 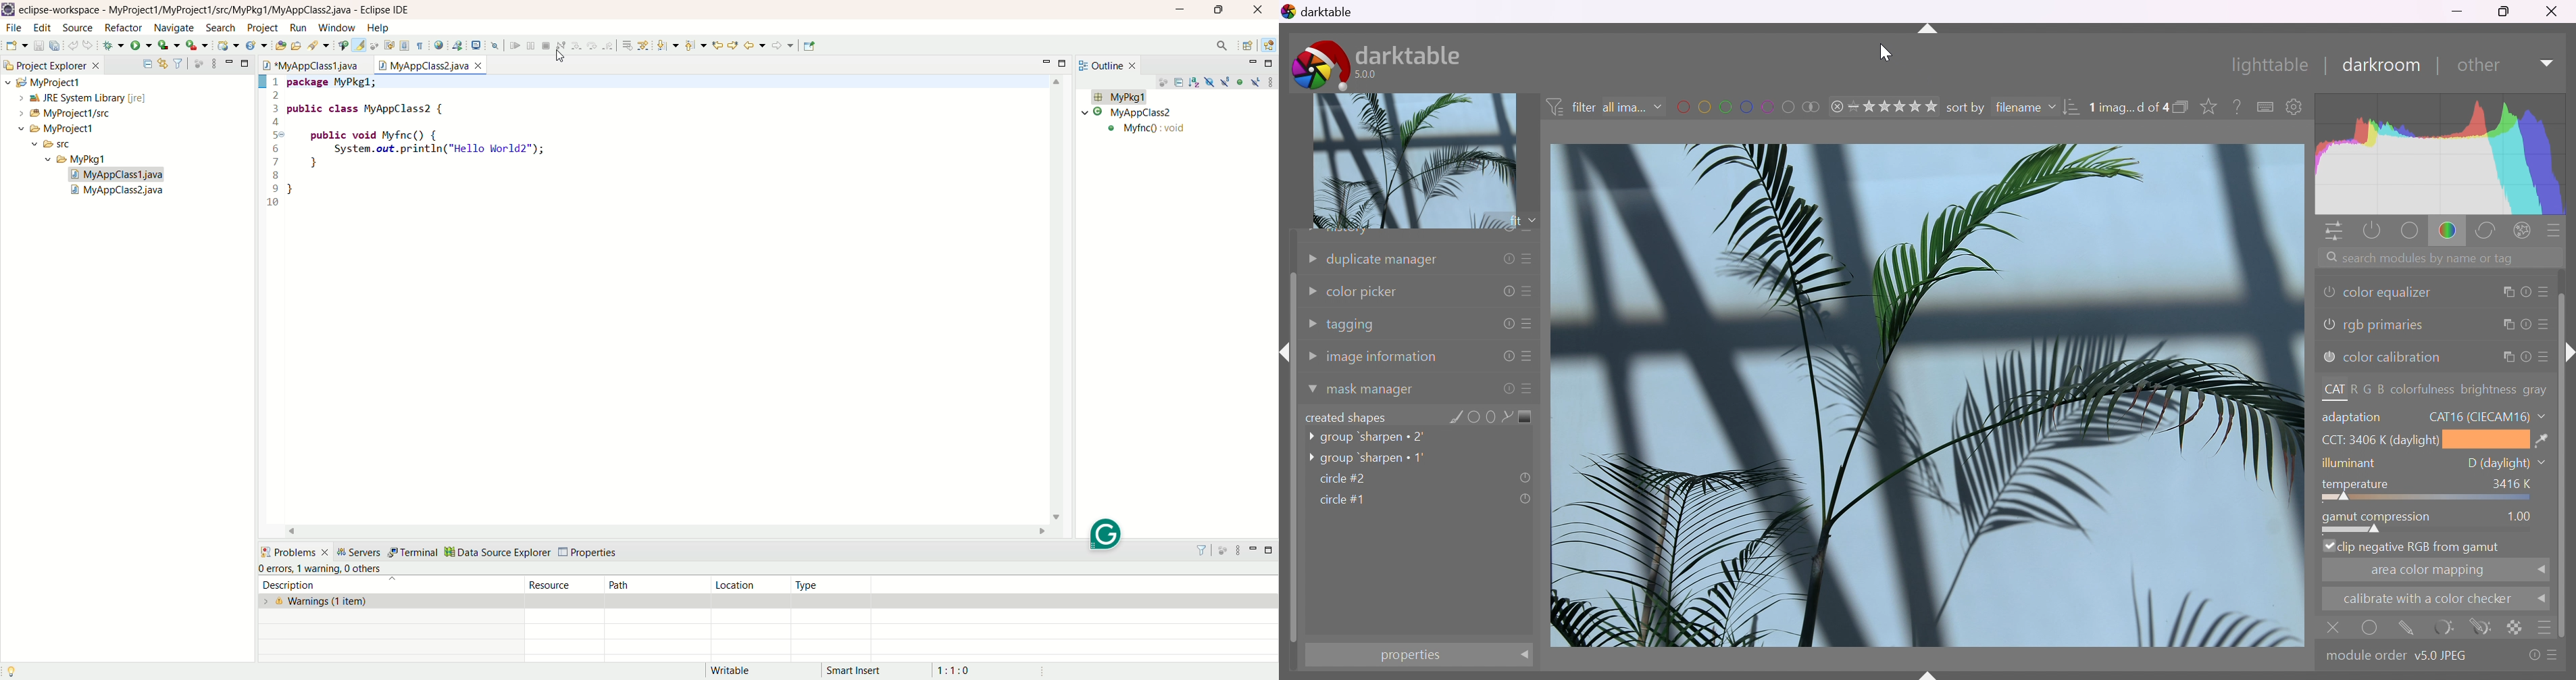 I want to click on filter images by color label, so click(x=1748, y=107).